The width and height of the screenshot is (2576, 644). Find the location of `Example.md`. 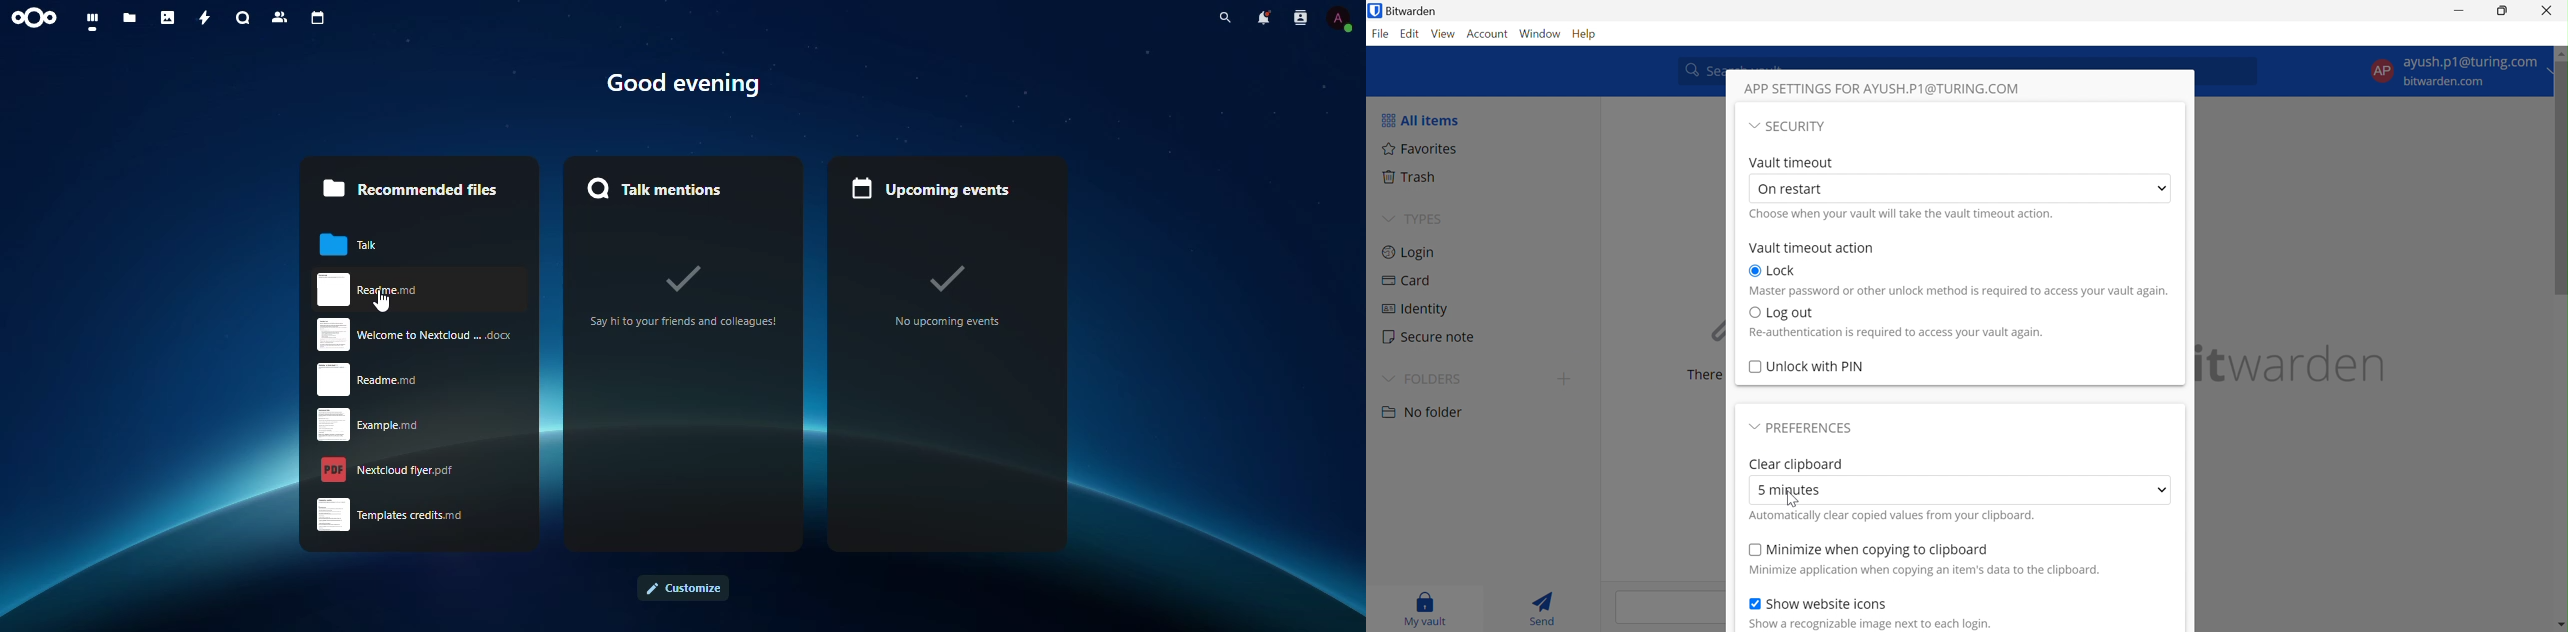

Example.md is located at coordinates (390, 424).